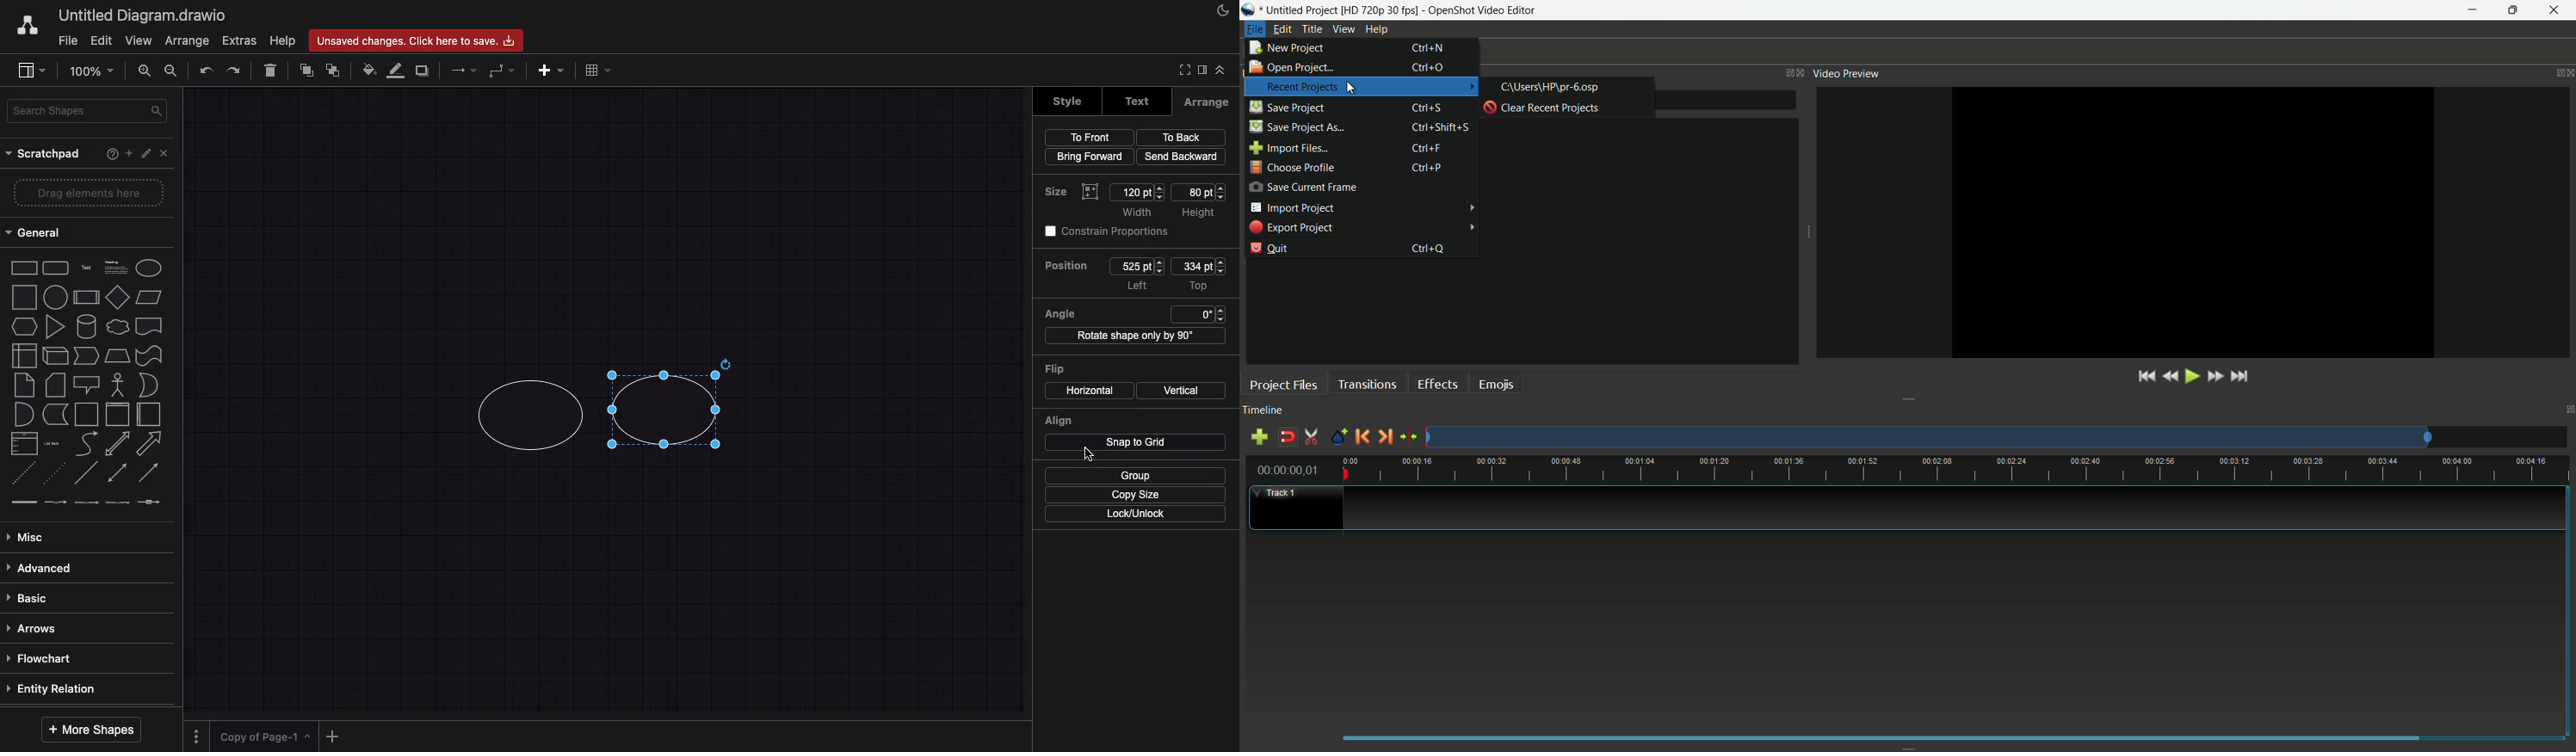 The height and width of the screenshot is (756, 2576). Describe the element at coordinates (1427, 67) in the screenshot. I see `keyboard shortcut` at that location.